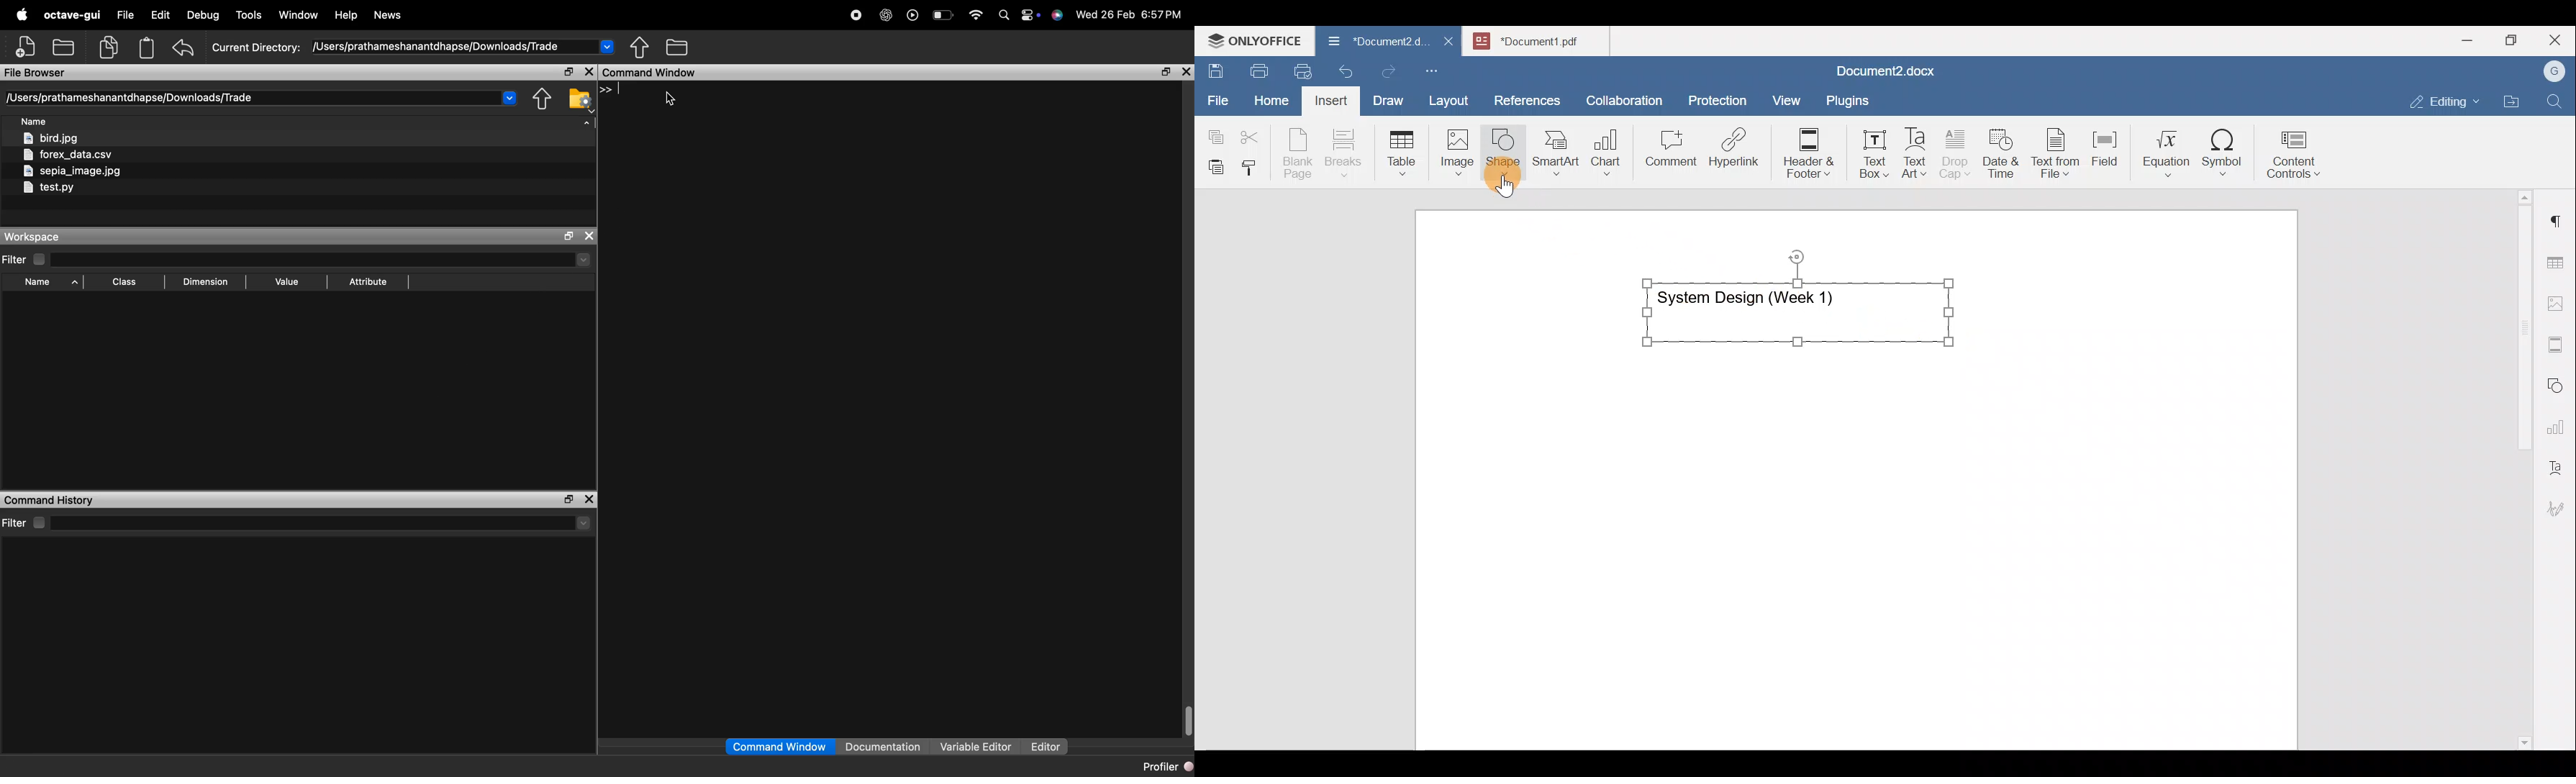  I want to click on Field, so click(2105, 146).